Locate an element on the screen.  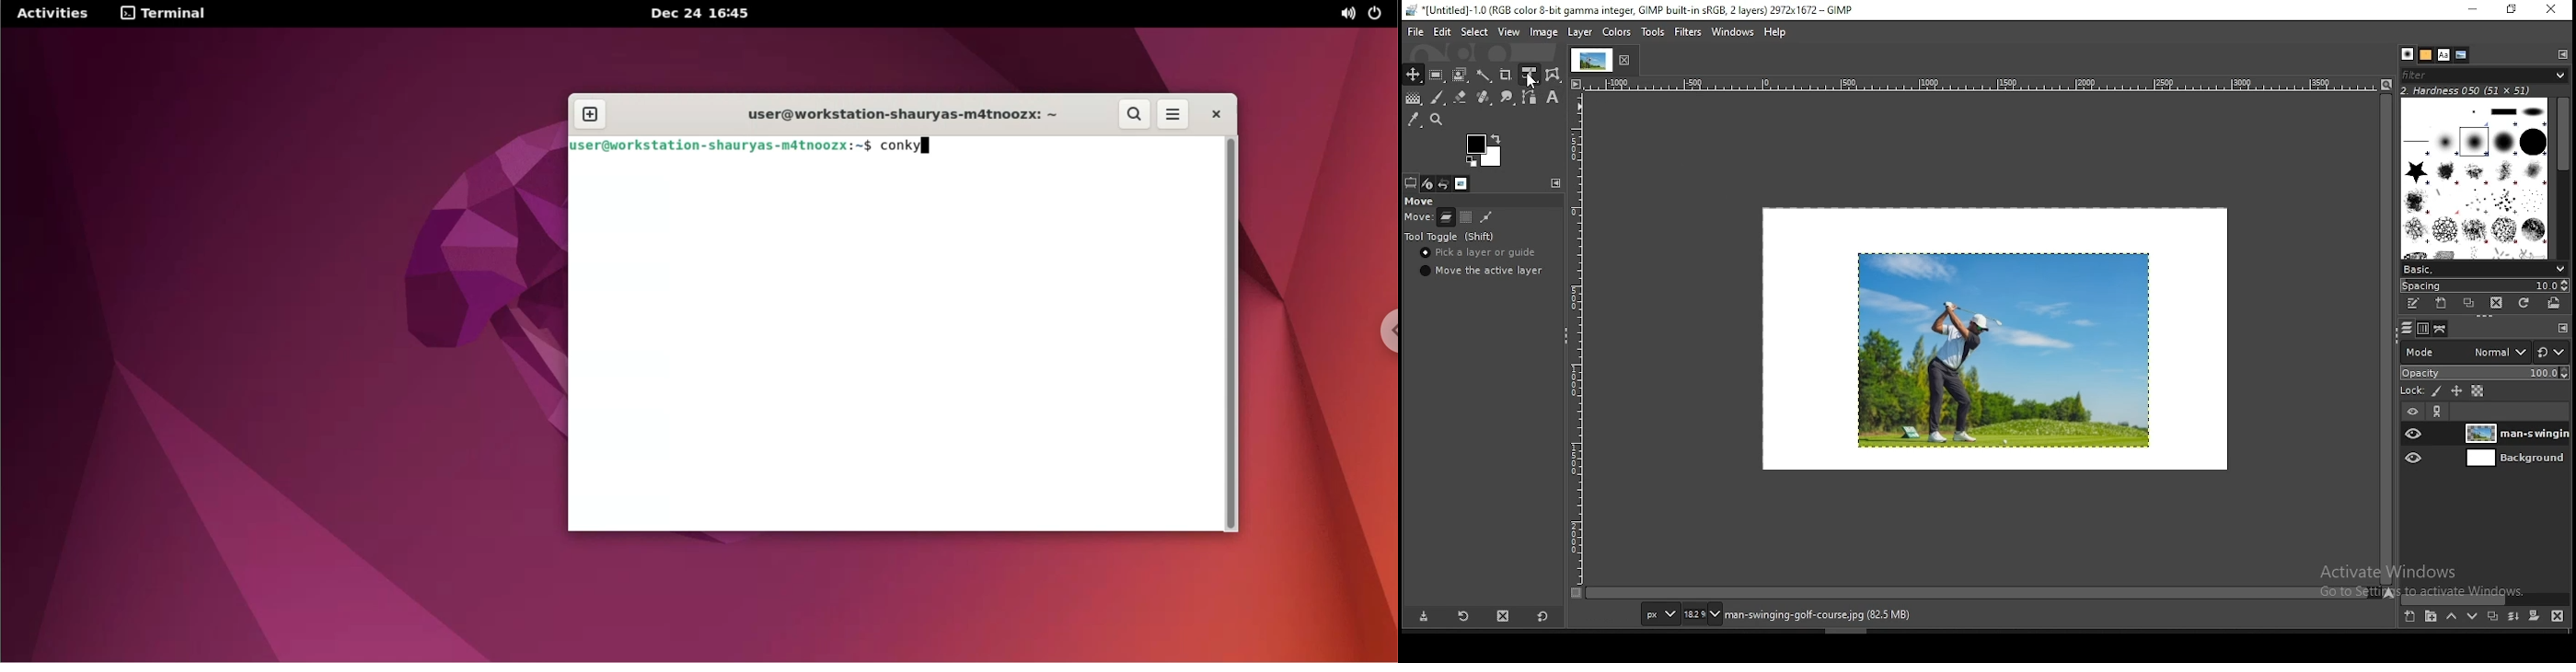
text tool is located at coordinates (1553, 99).